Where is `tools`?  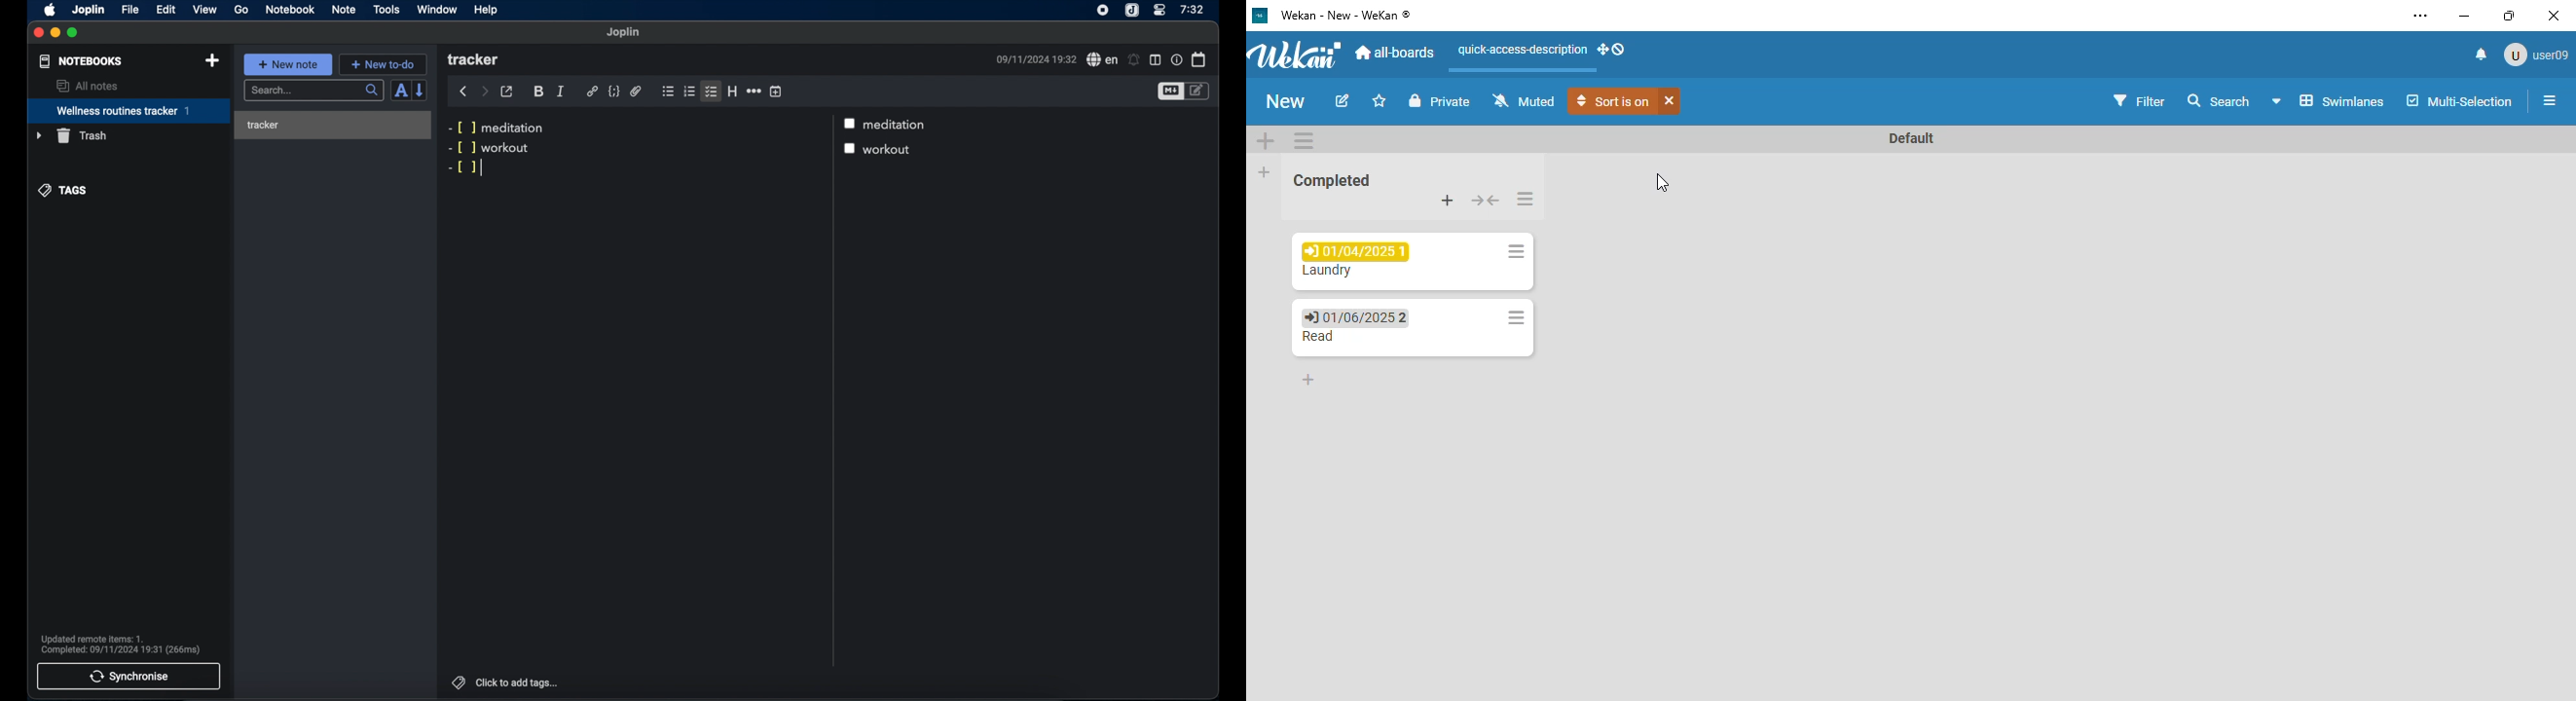 tools is located at coordinates (387, 10).